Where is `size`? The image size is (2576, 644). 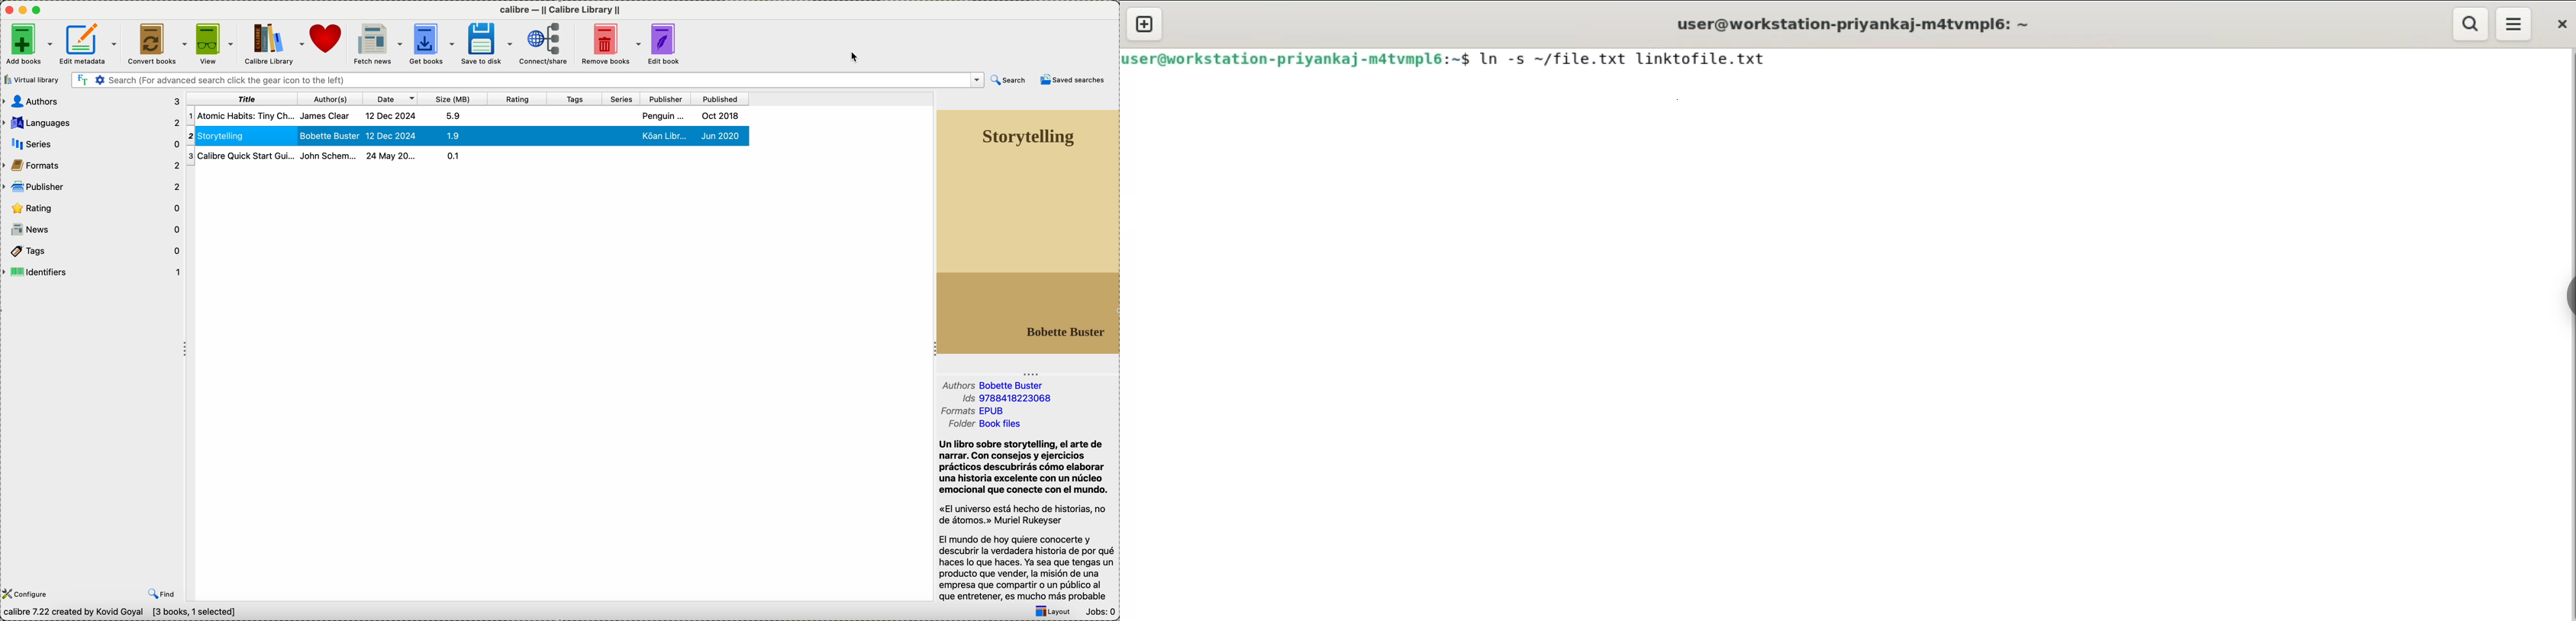 size is located at coordinates (454, 99).